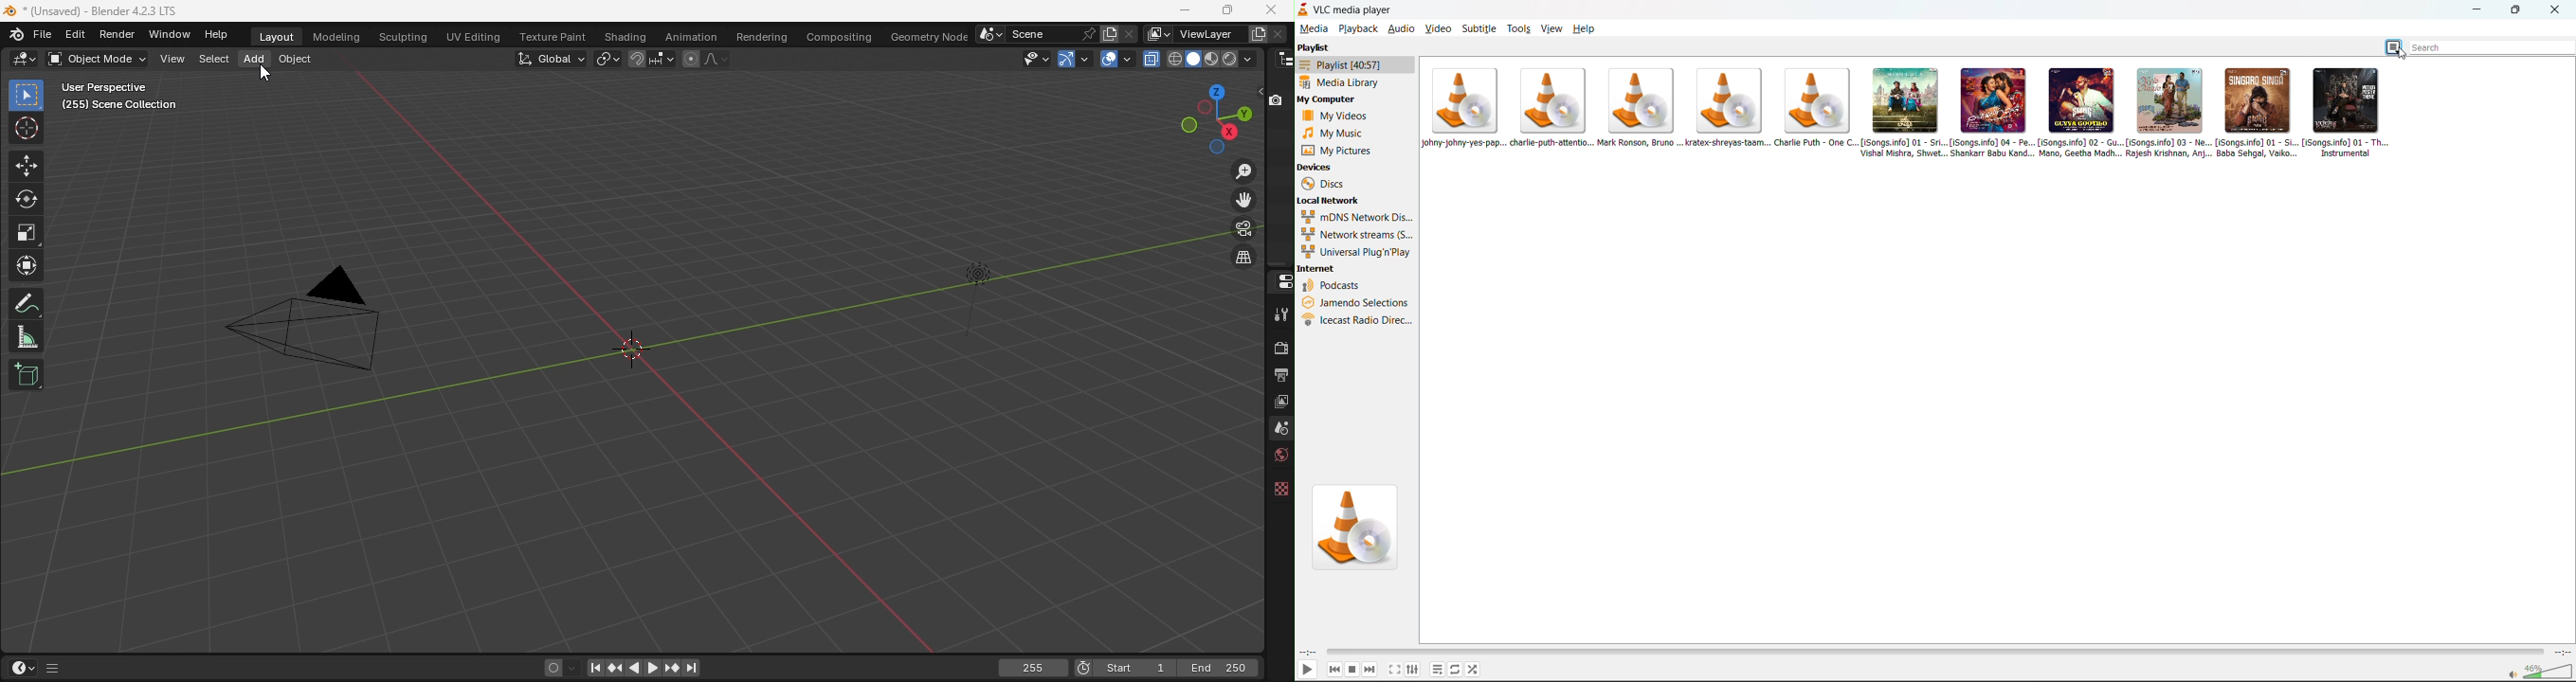 This screenshot has height=700, width=2576. I want to click on track slider, so click(1931, 653).